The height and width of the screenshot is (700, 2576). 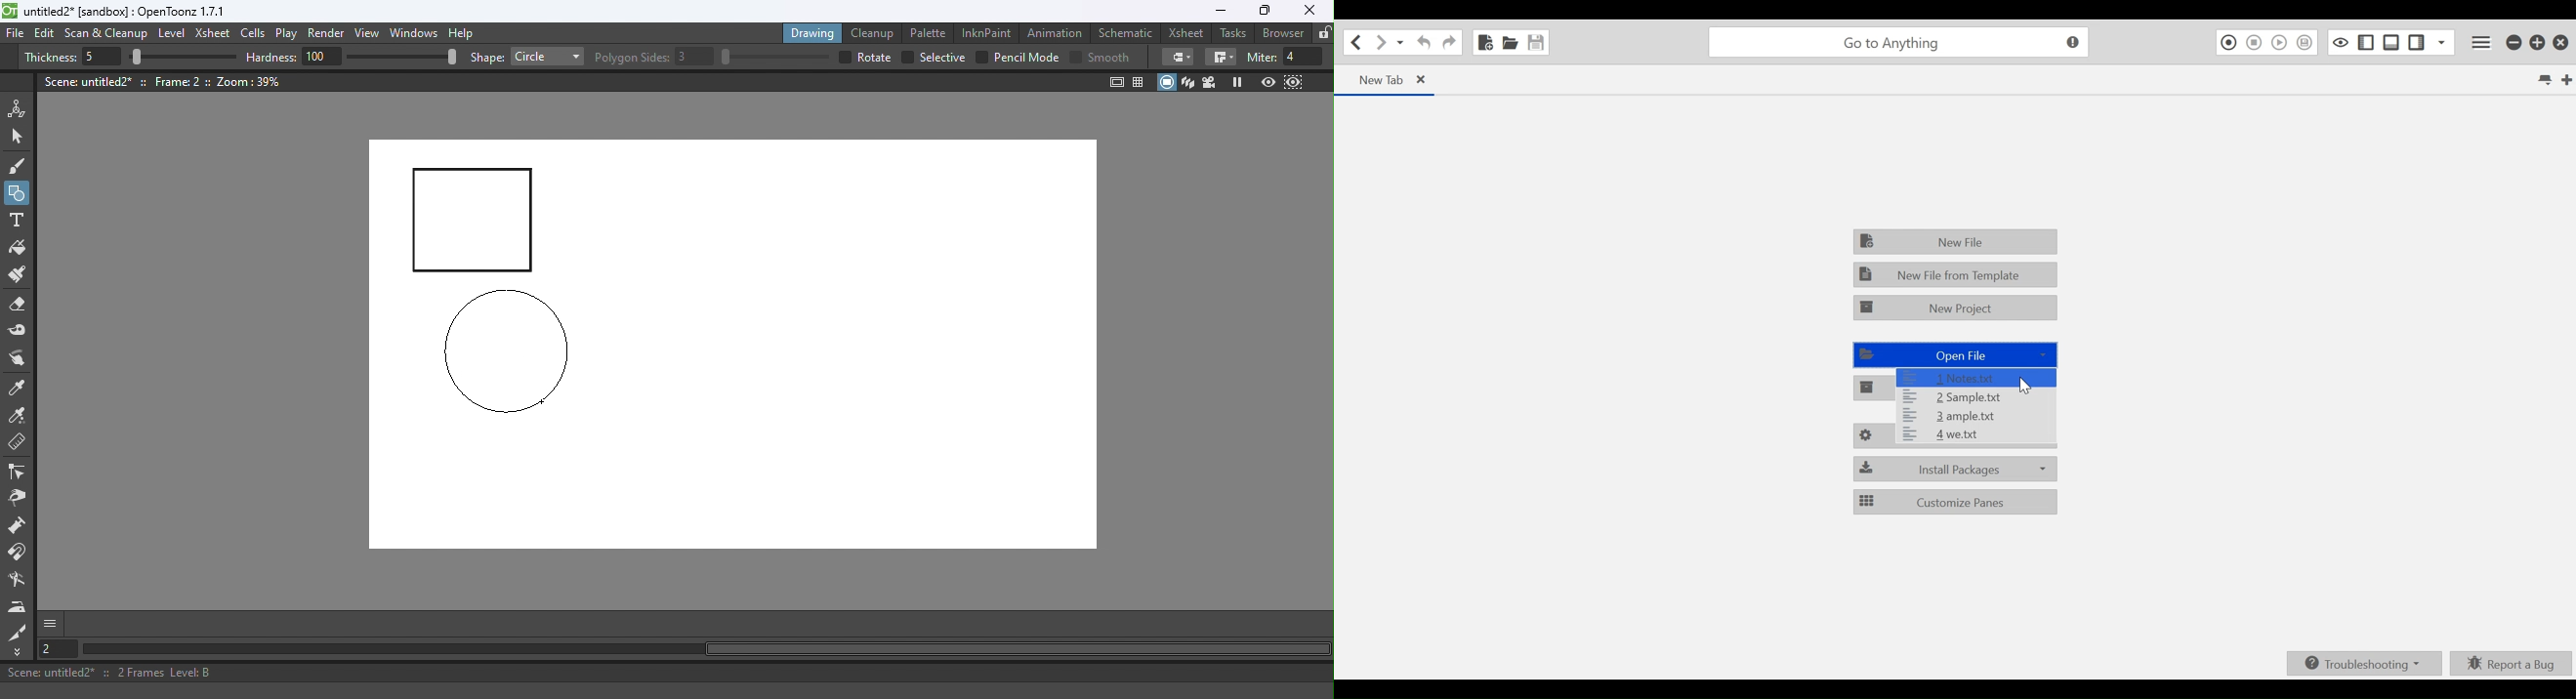 I want to click on Schematic, so click(x=1126, y=33).